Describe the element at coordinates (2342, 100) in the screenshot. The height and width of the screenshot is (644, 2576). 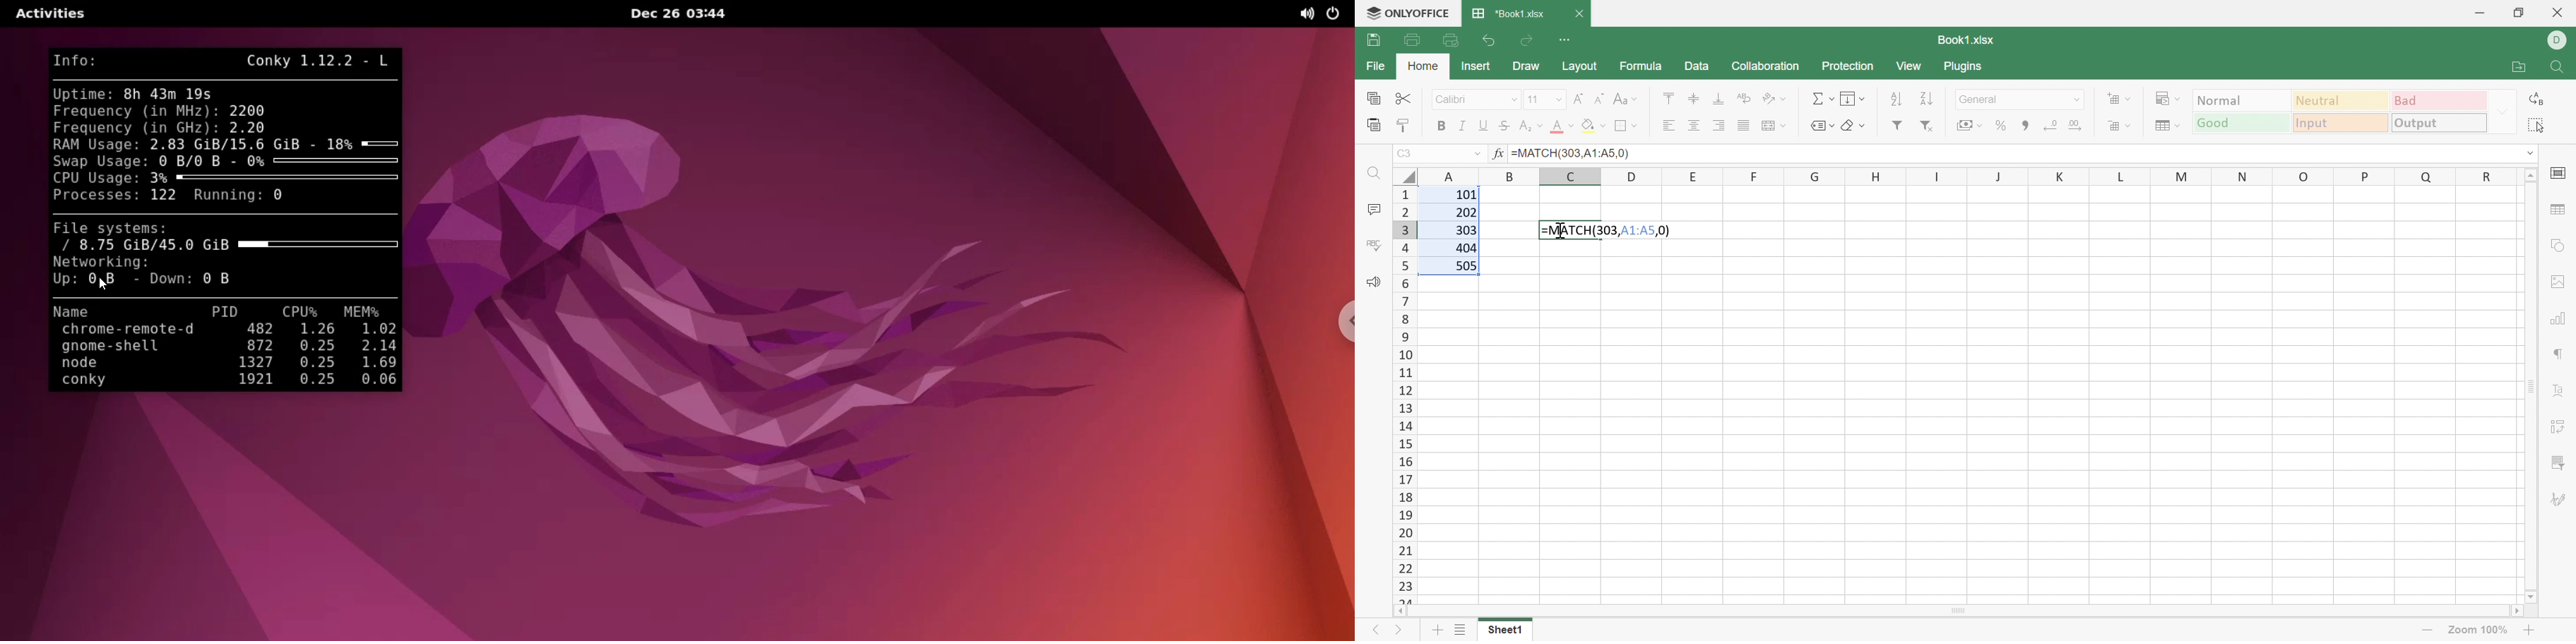
I see `Neutral` at that location.